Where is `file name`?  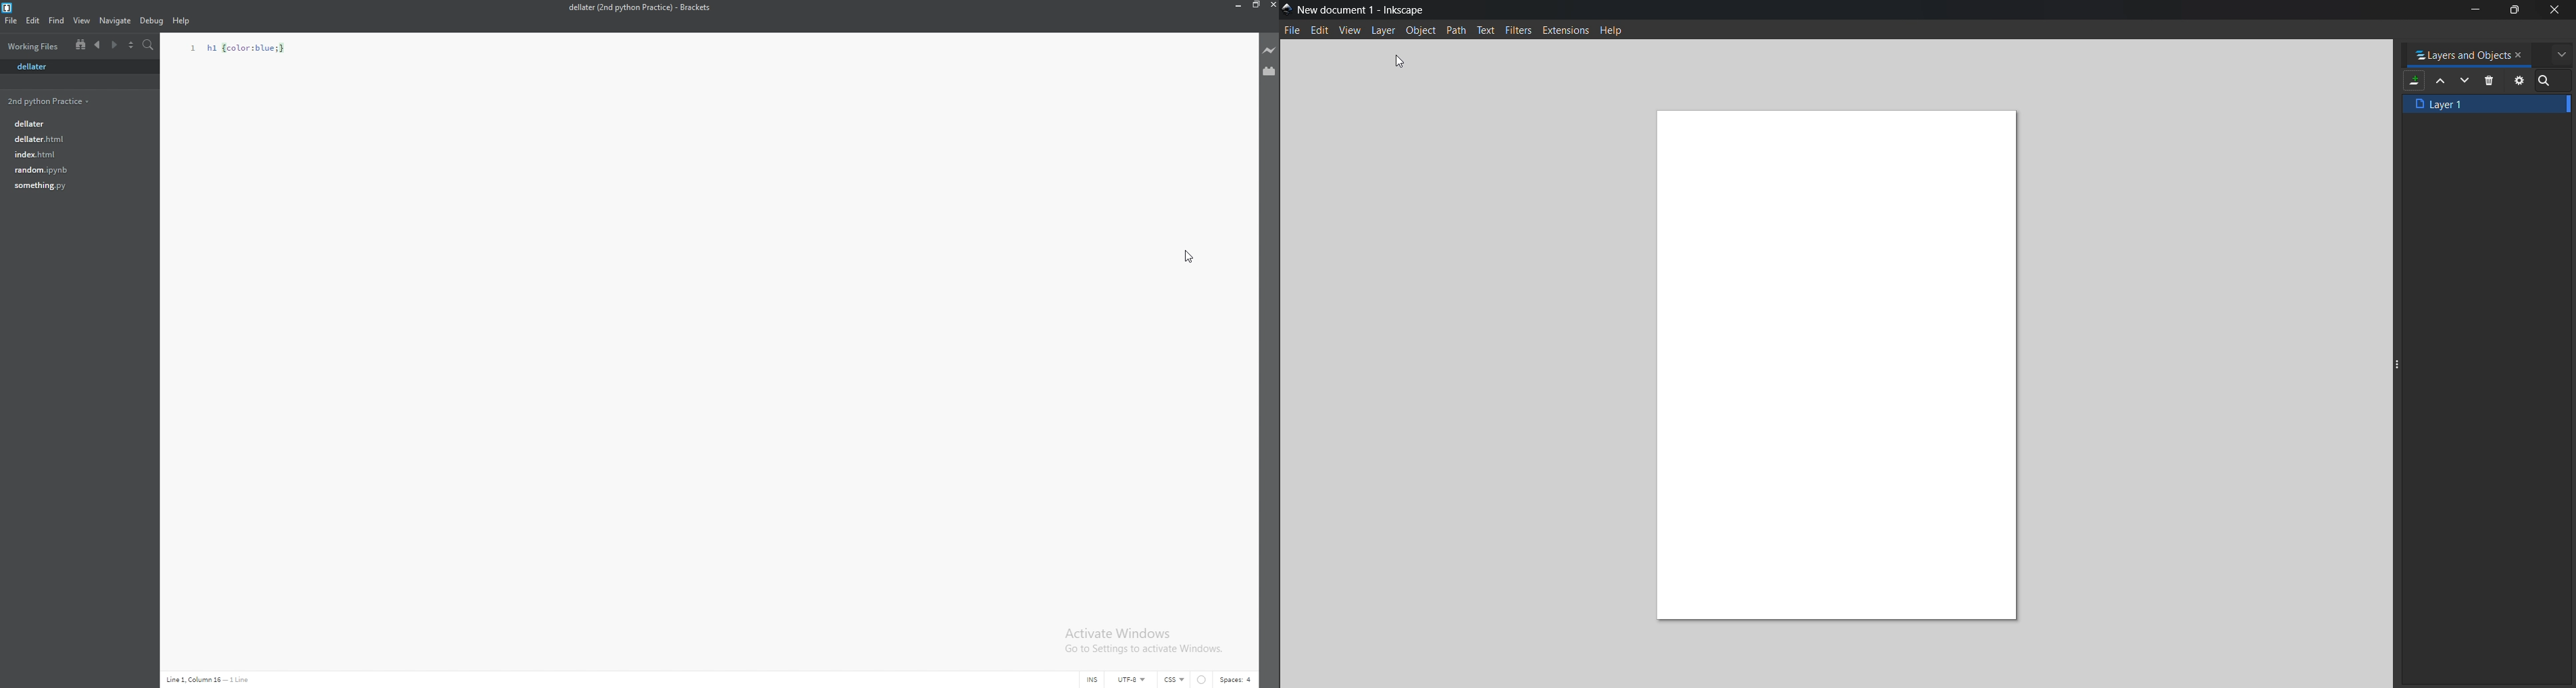
file name is located at coordinates (639, 7).